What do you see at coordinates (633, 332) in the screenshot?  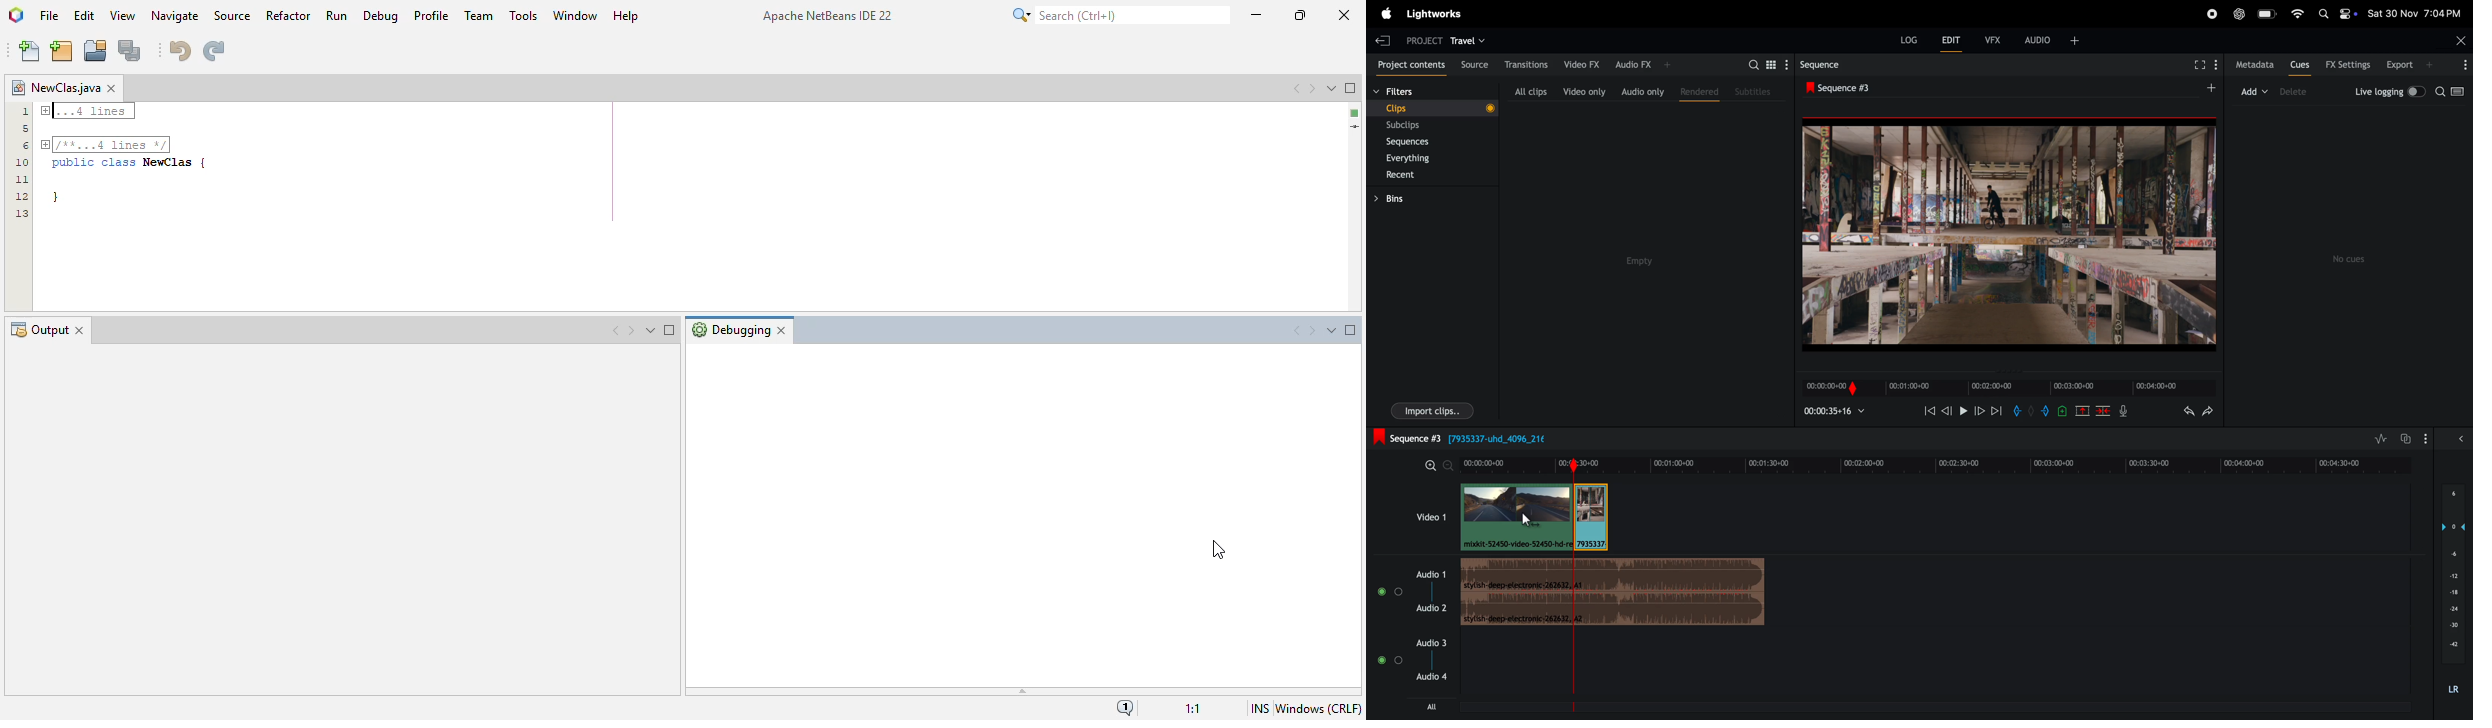 I see `Next` at bounding box center [633, 332].